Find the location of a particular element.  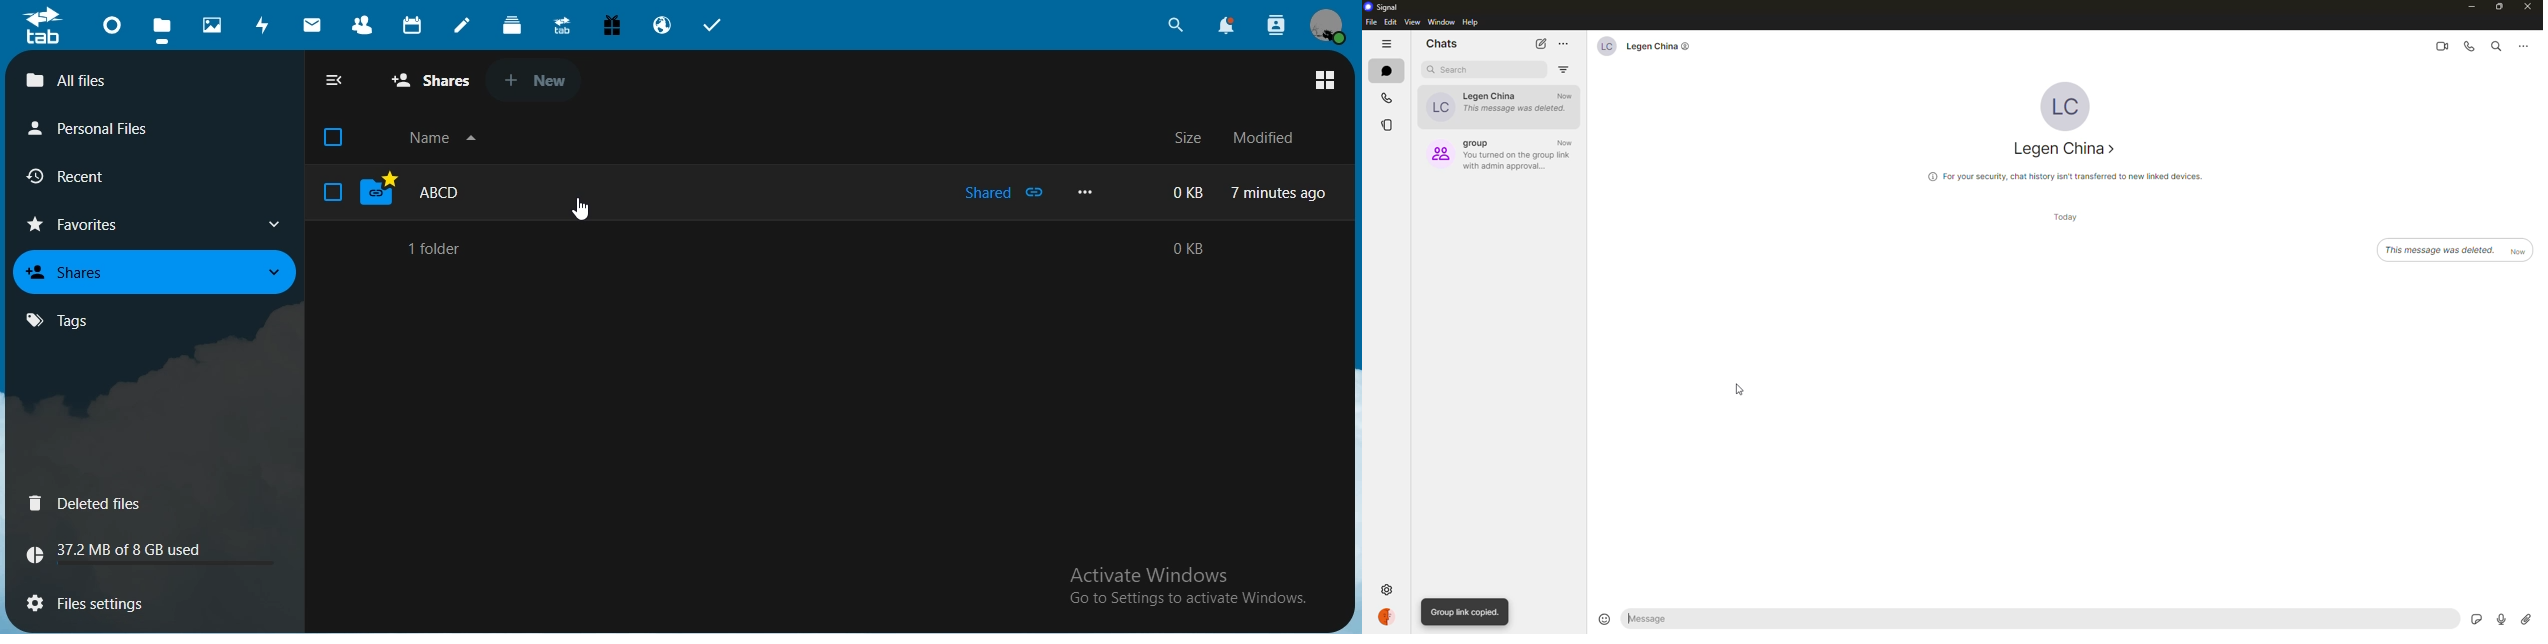

window is located at coordinates (1441, 22).